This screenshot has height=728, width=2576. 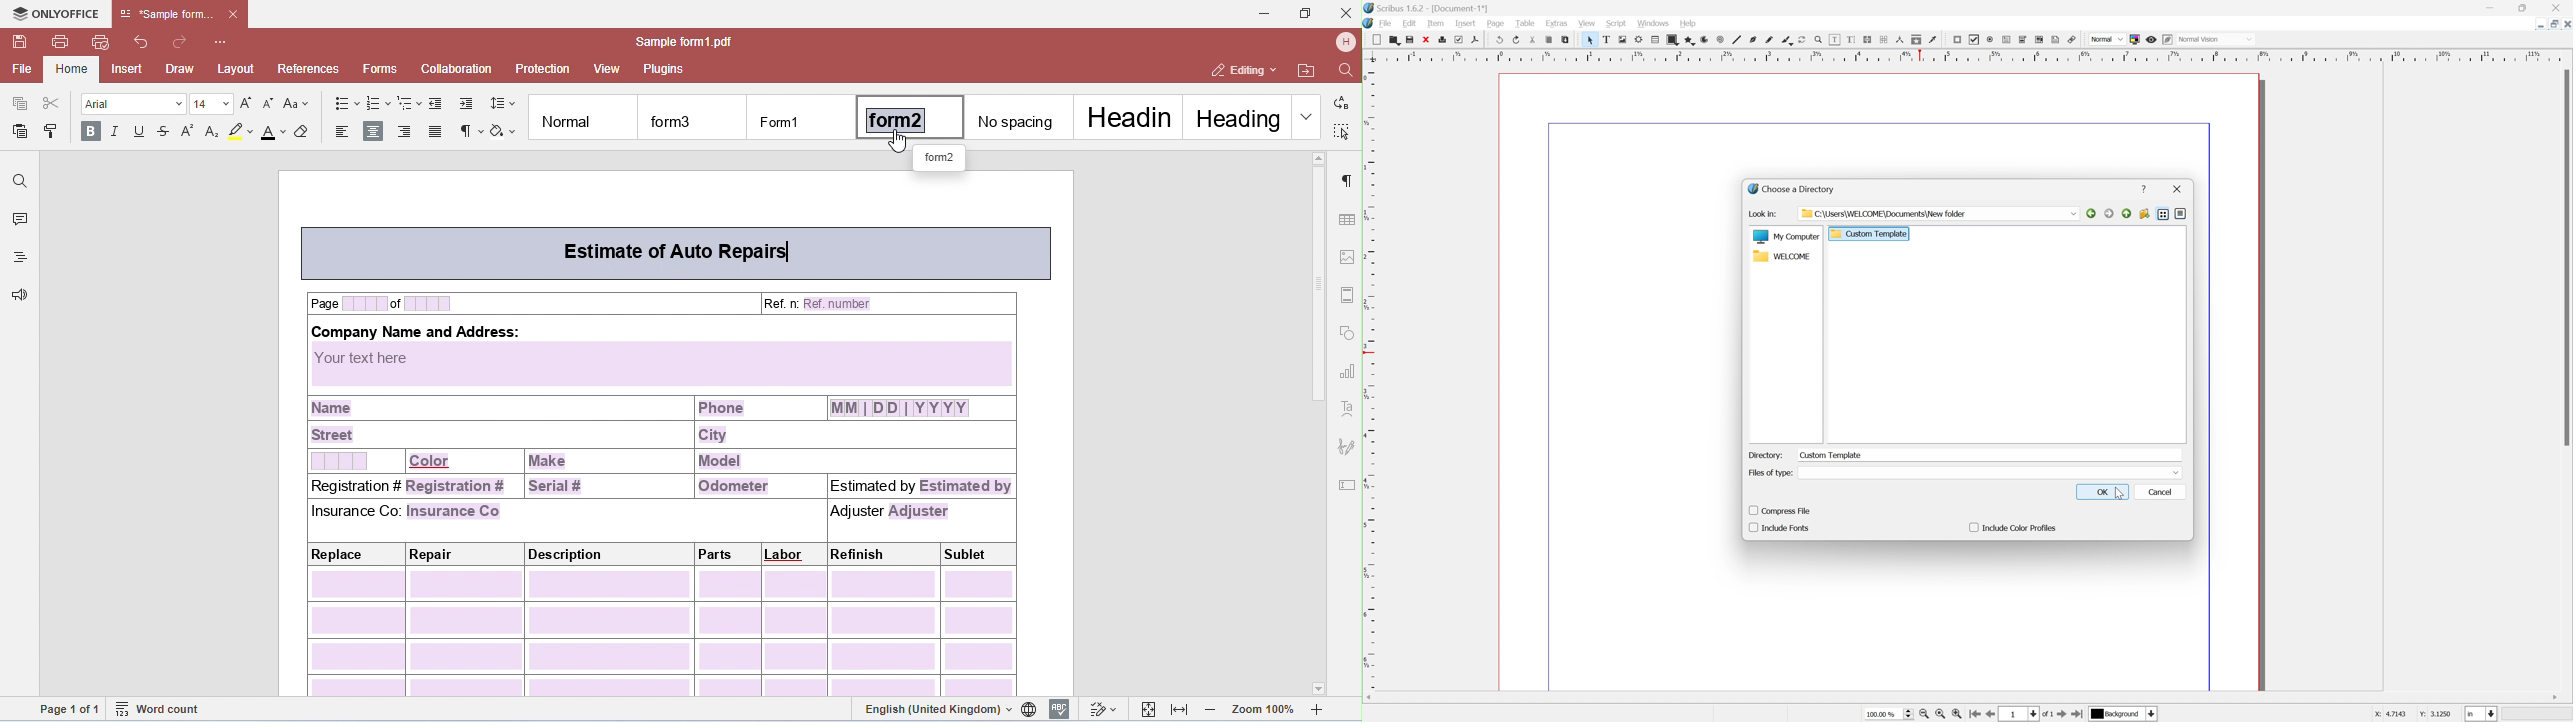 What do you see at coordinates (1371, 377) in the screenshot?
I see `Scale` at bounding box center [1371, 377].